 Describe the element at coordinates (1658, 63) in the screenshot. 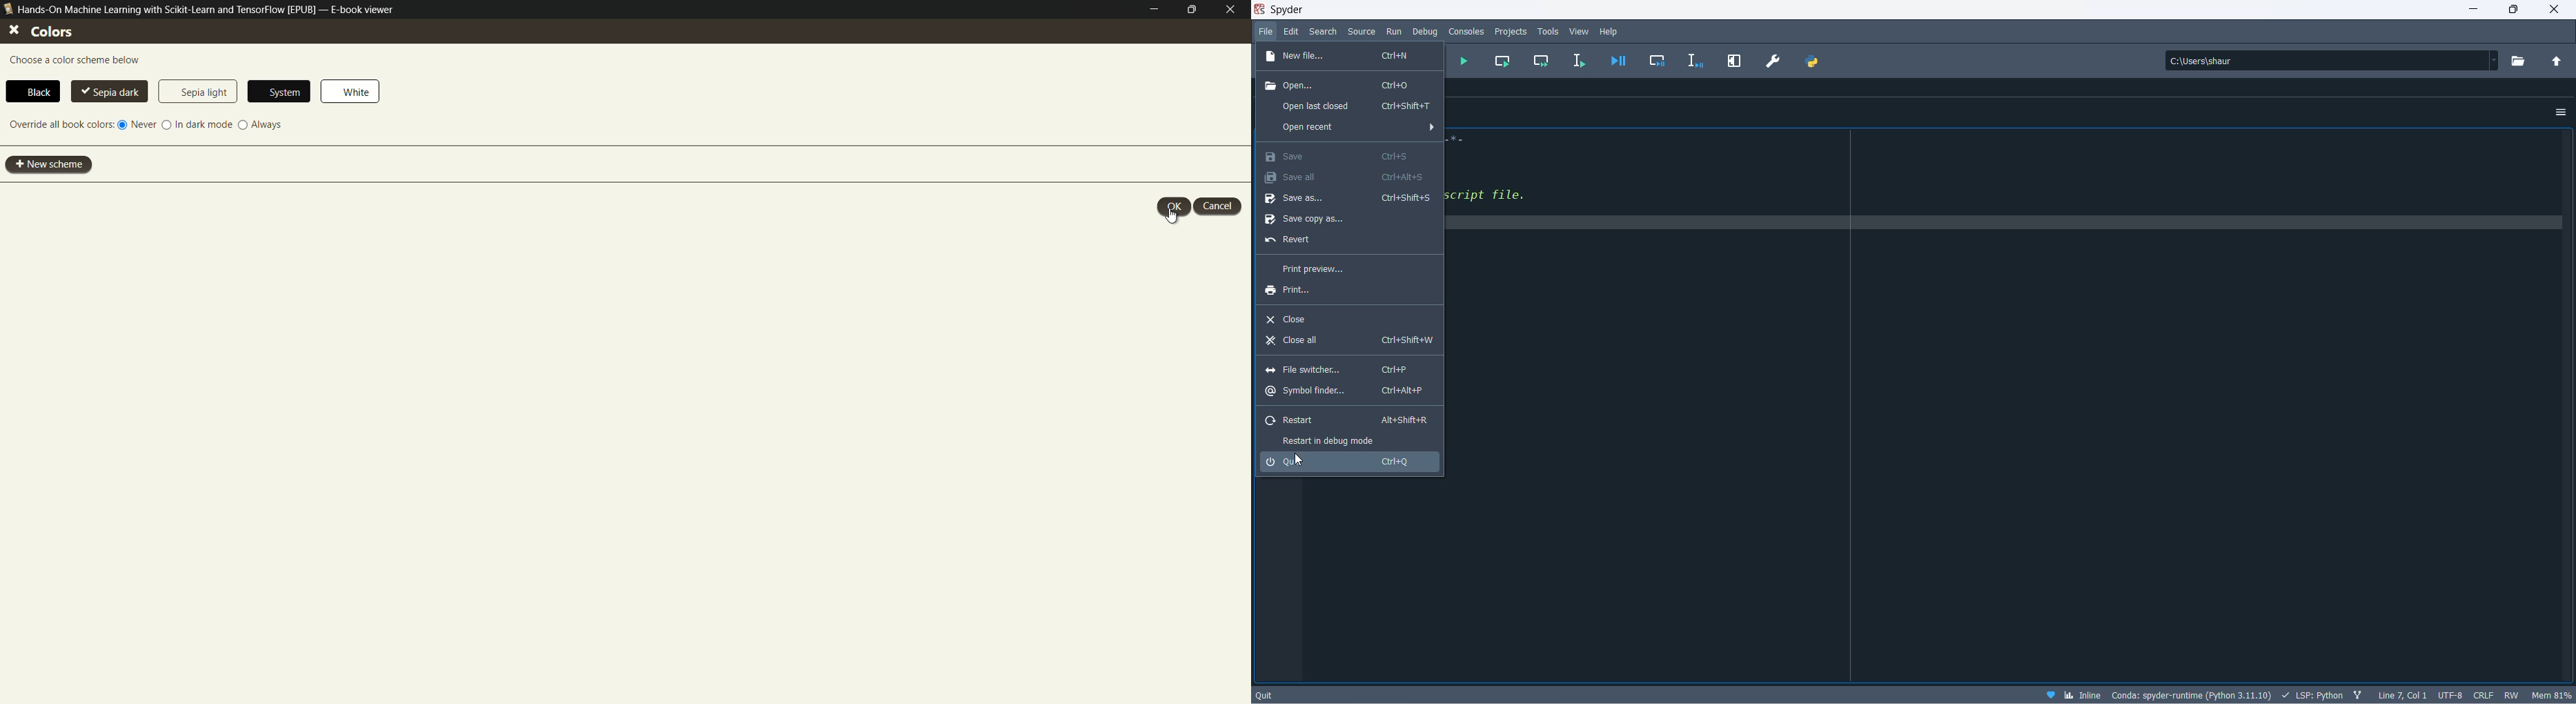

I see `debug cell` at that location.